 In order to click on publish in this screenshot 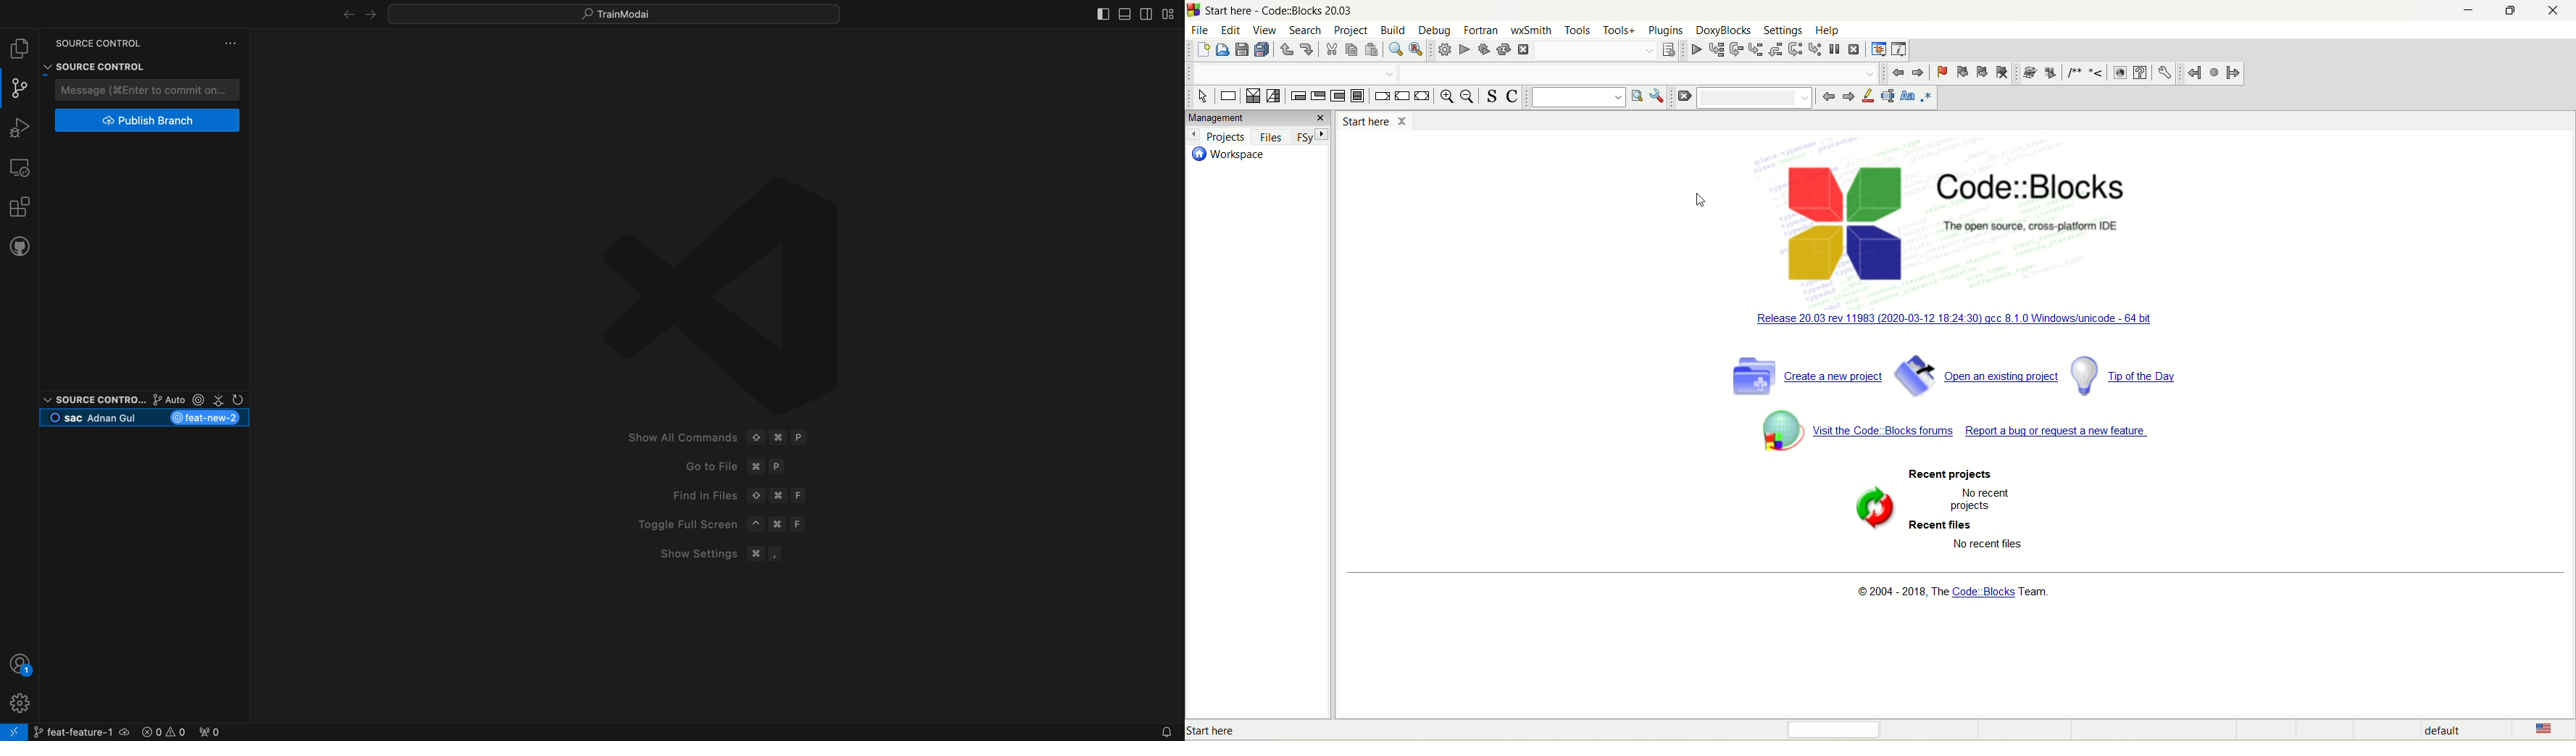, I will do `click(149, 121)`.